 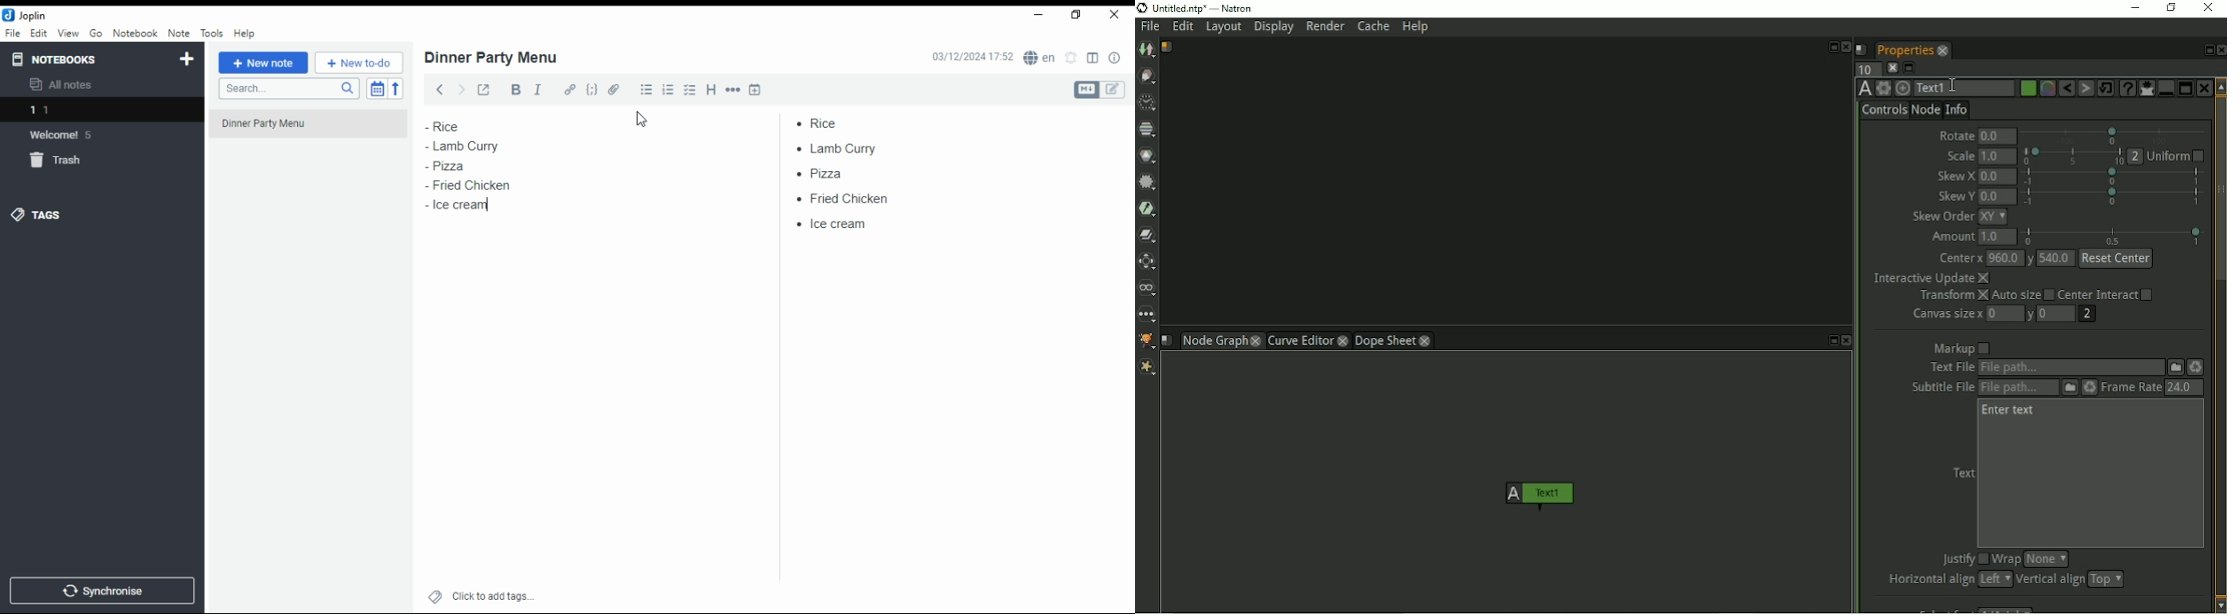 What do you see at coordinates (96, 34) in the screenshot?
I see `go` at bounding box center [96, 34].